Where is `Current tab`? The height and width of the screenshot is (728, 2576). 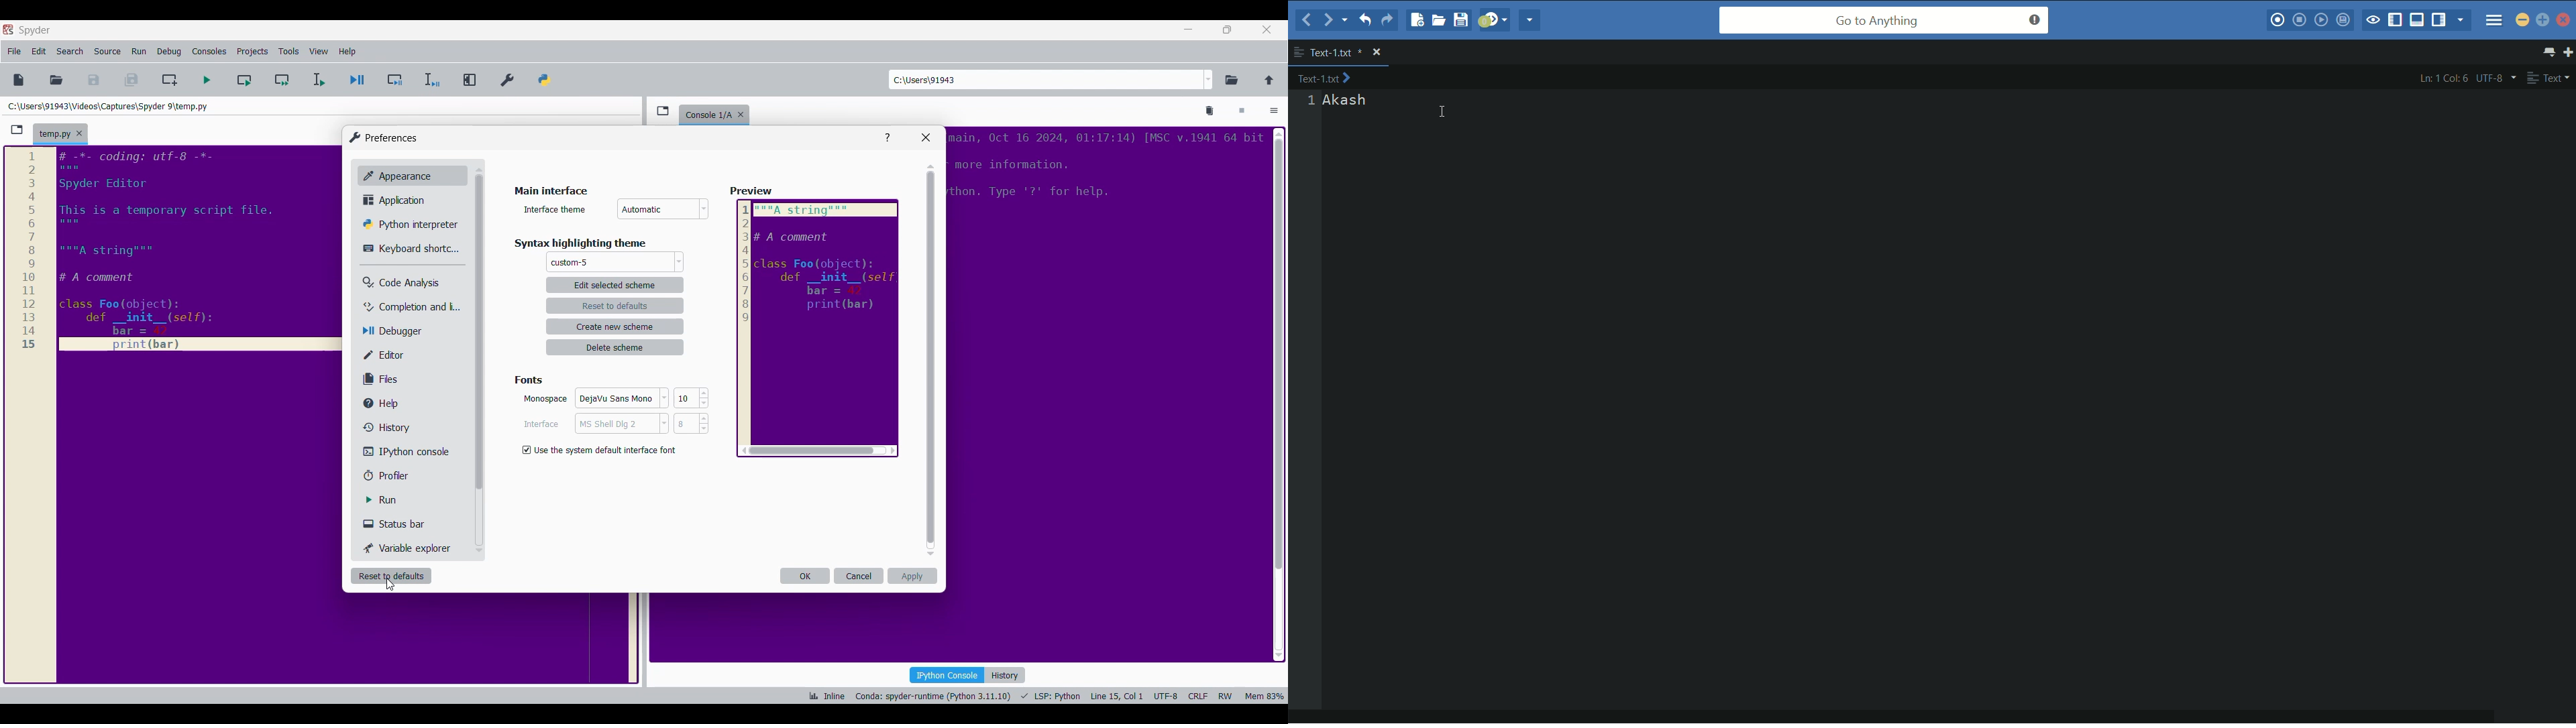 Current tab is located at coordinates (54, 135).